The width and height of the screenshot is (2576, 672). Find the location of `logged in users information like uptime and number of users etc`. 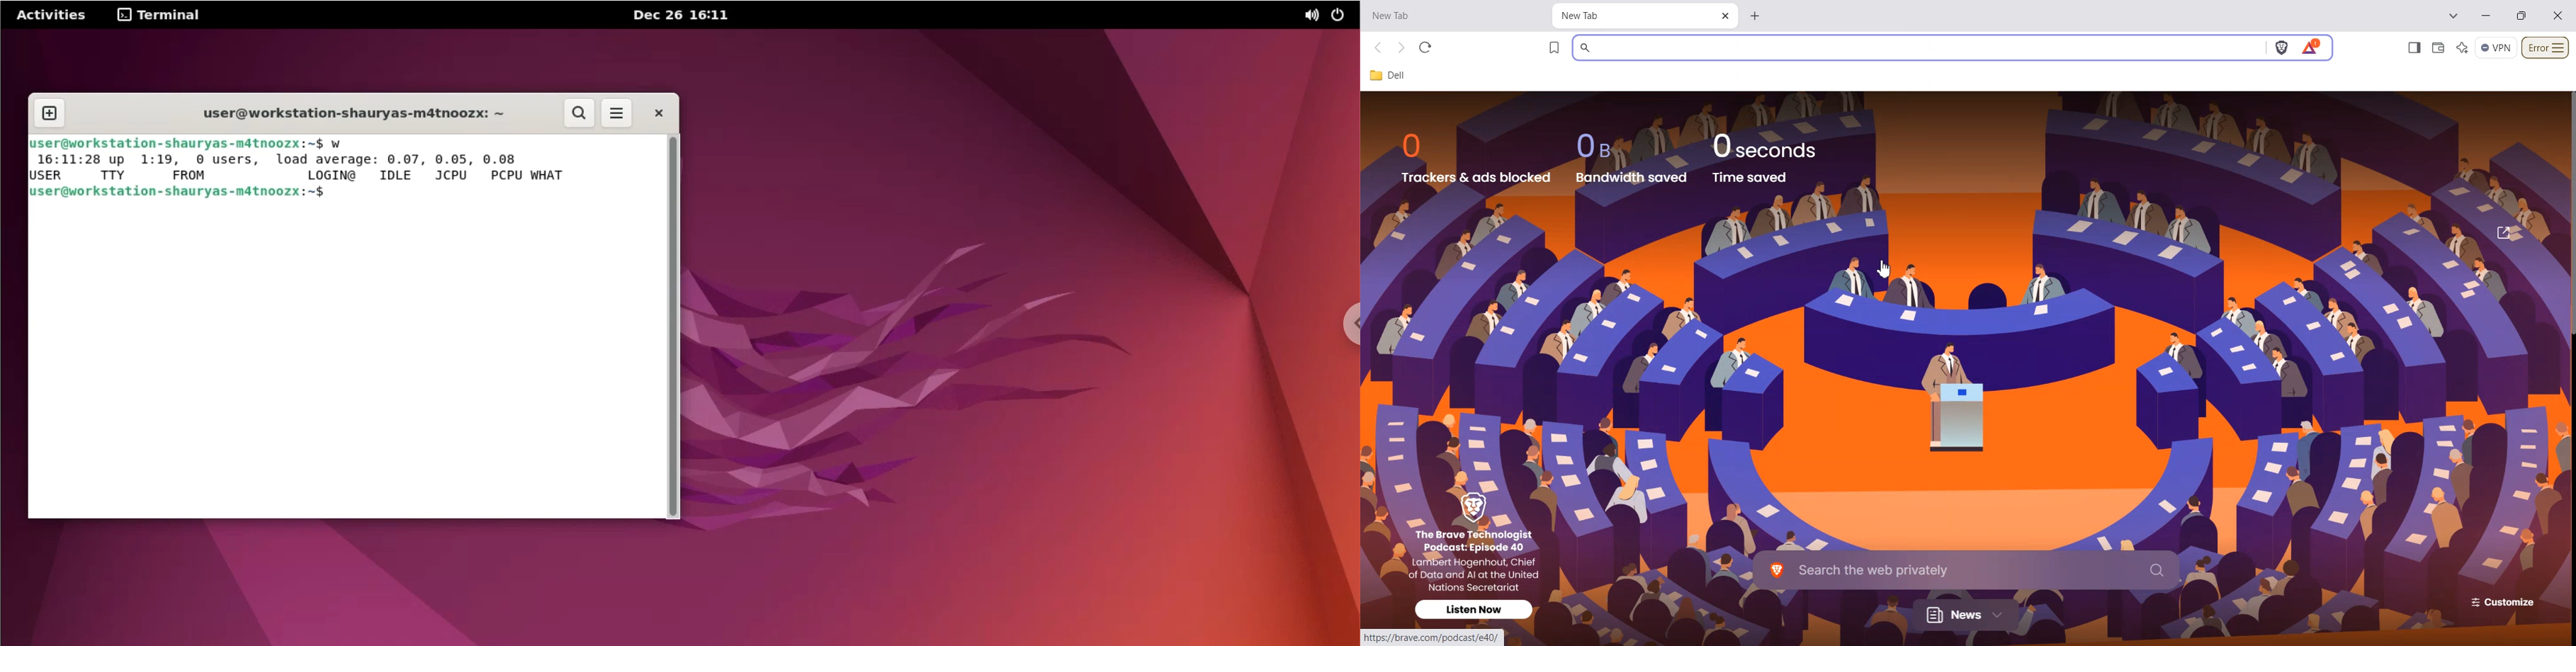

logged in users information like uptime and number of users etc is located at coordinates (307, 168).